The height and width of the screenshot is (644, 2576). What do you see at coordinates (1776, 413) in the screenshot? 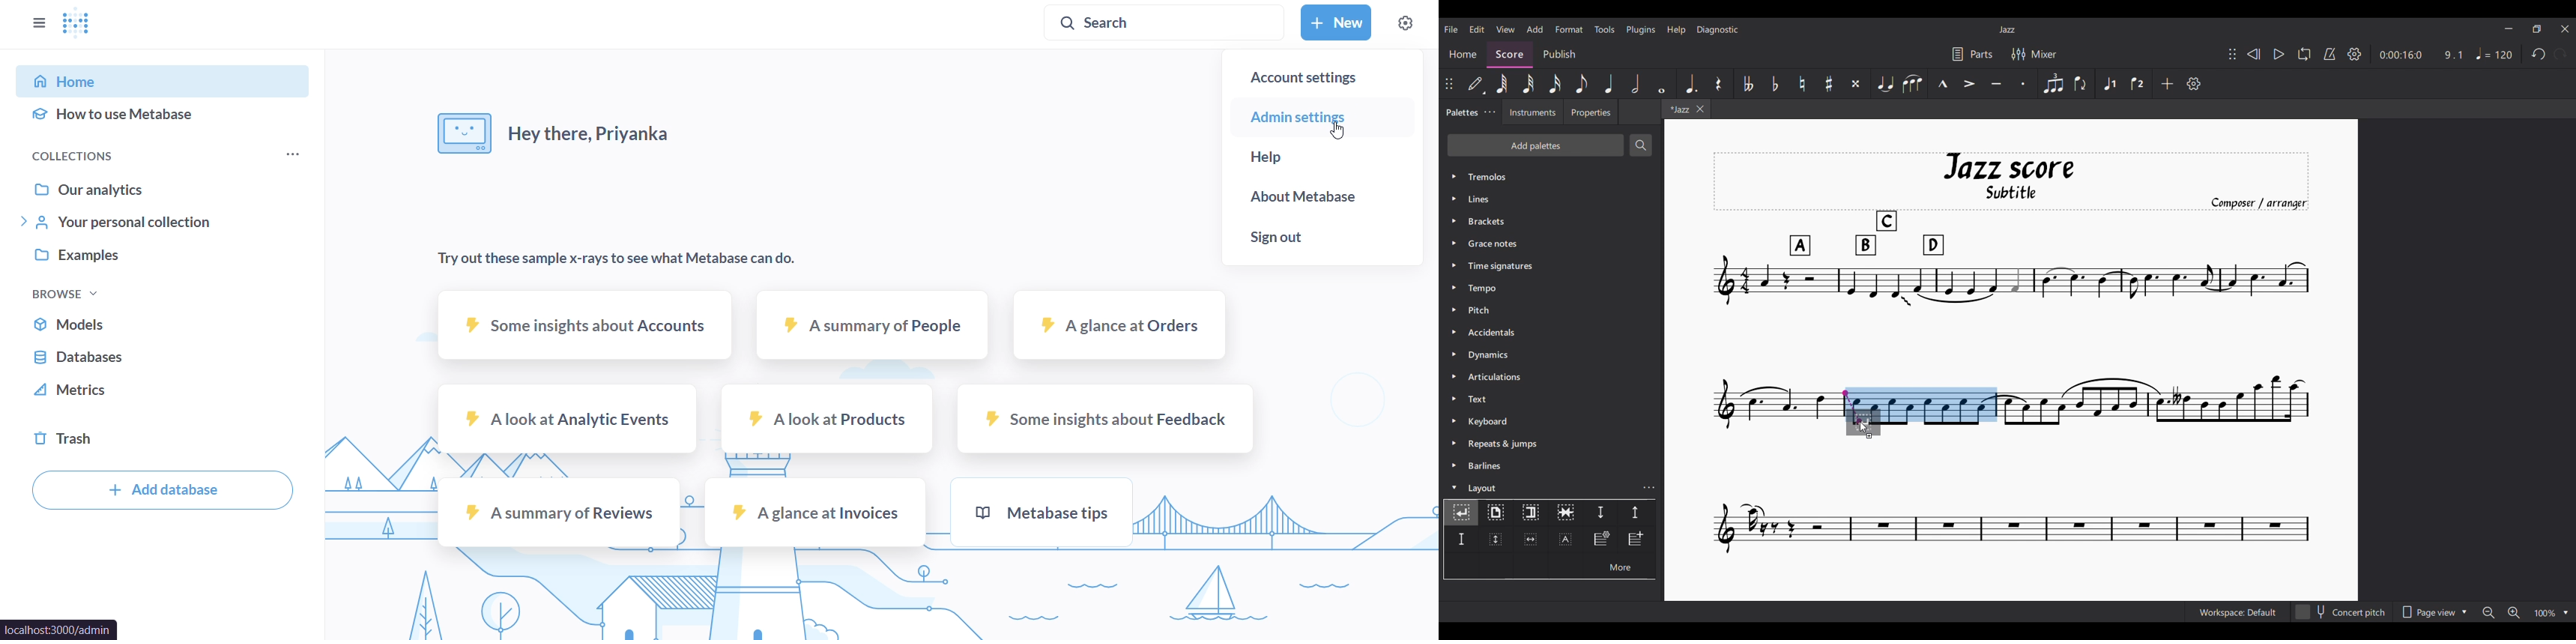
I see `Current score` at bounding box center [1776, 413].